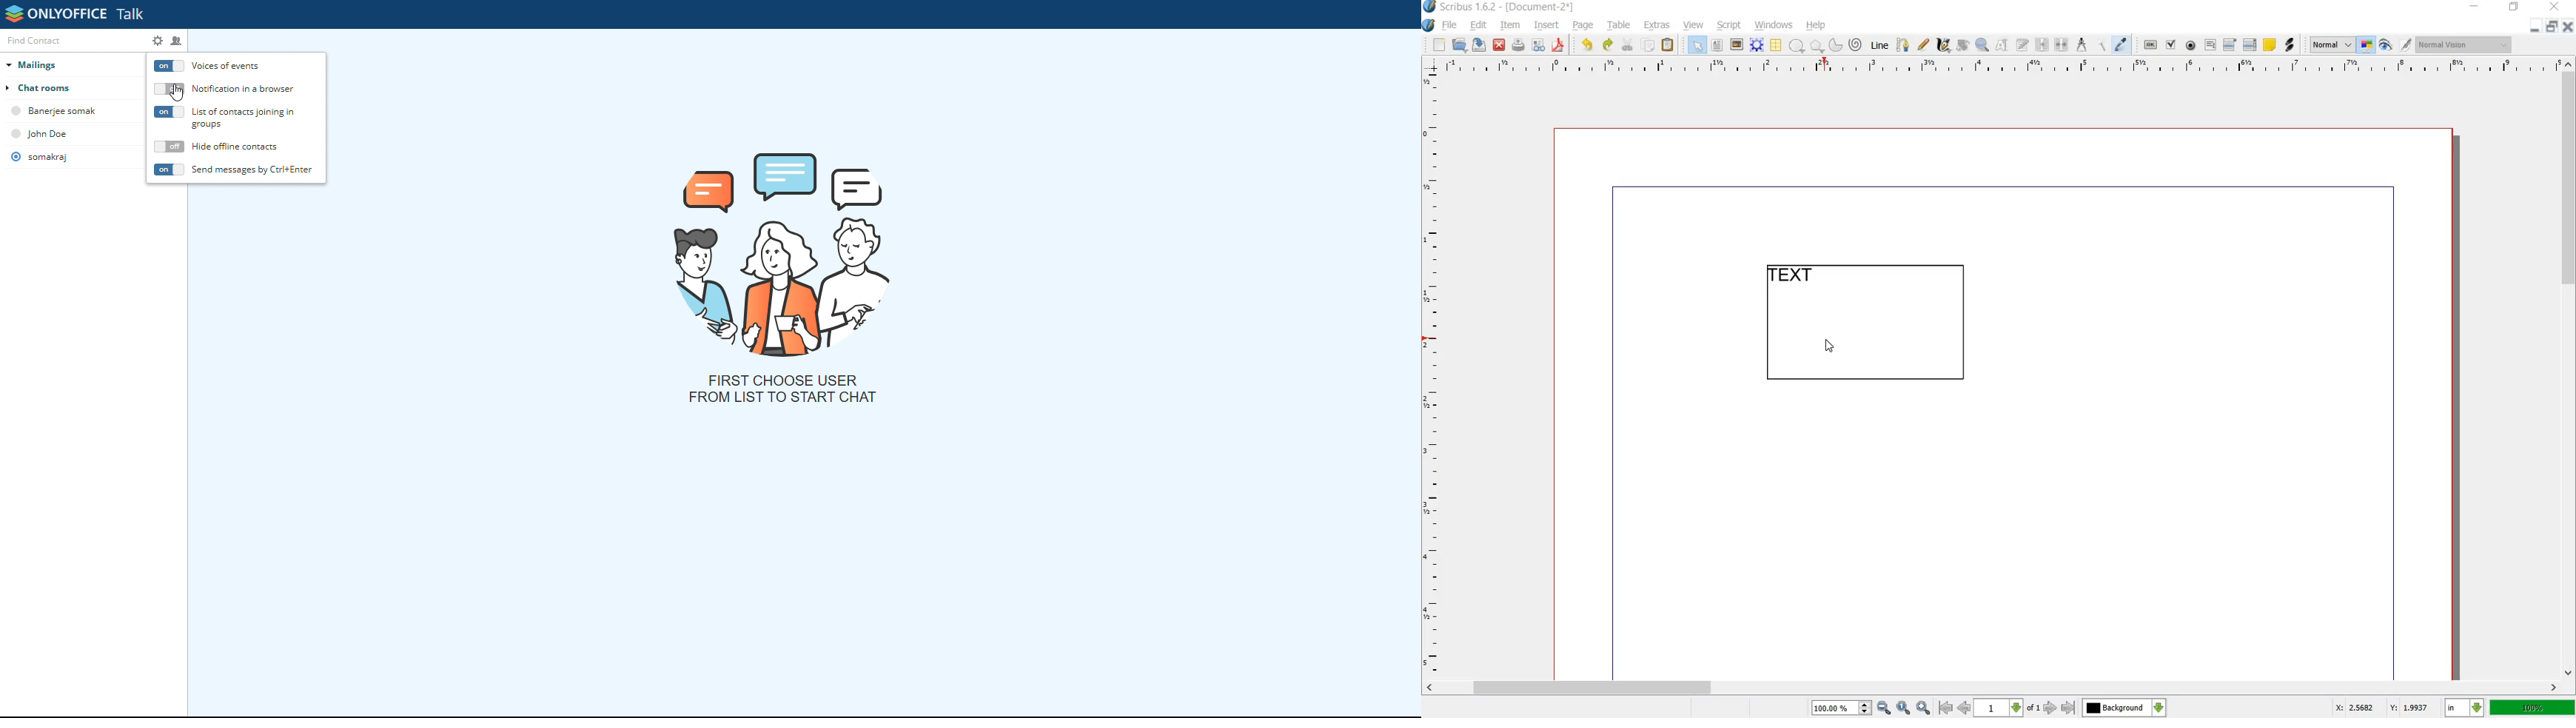 Image resolution: width=2576 pixels, height=728 pixels. What do you see at coordinates (1817, 25) in the screenshot?
I see `help` at bounding box center [1817, 25].